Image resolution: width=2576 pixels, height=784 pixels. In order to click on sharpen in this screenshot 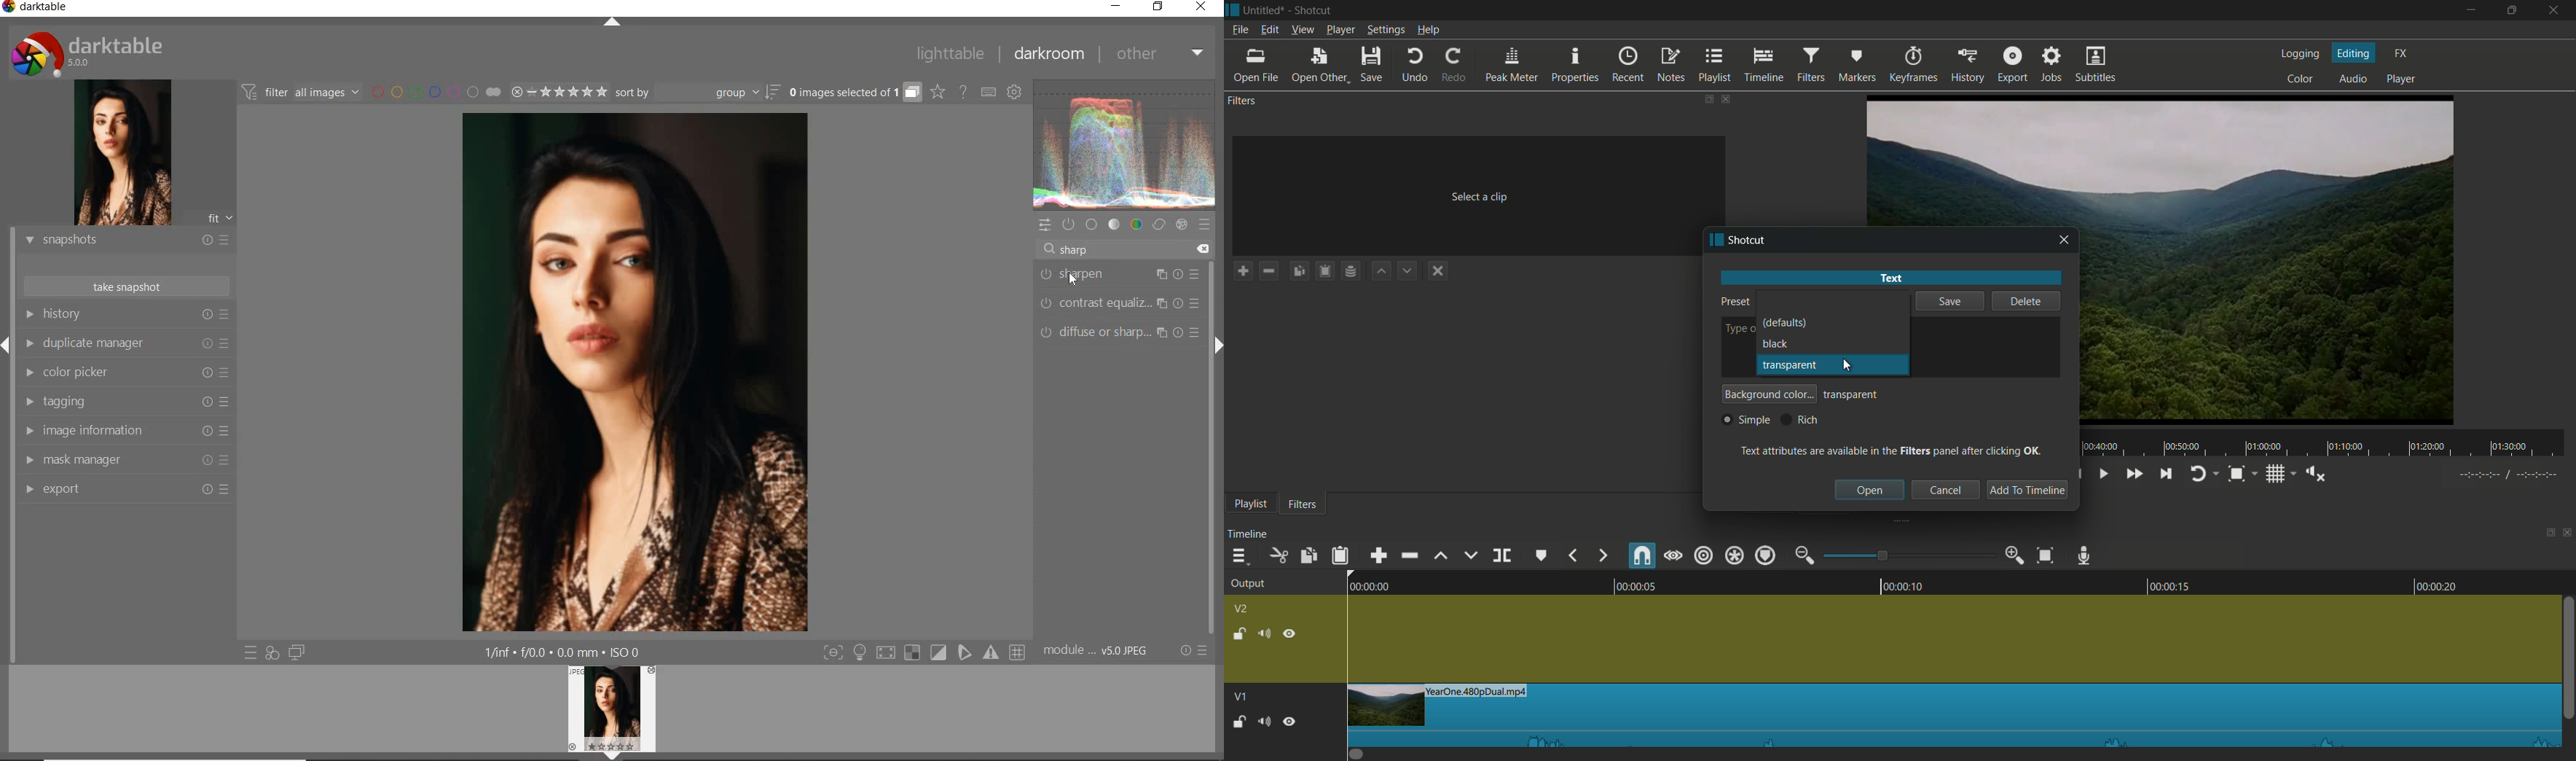, I will do `click(1119, 275)`.